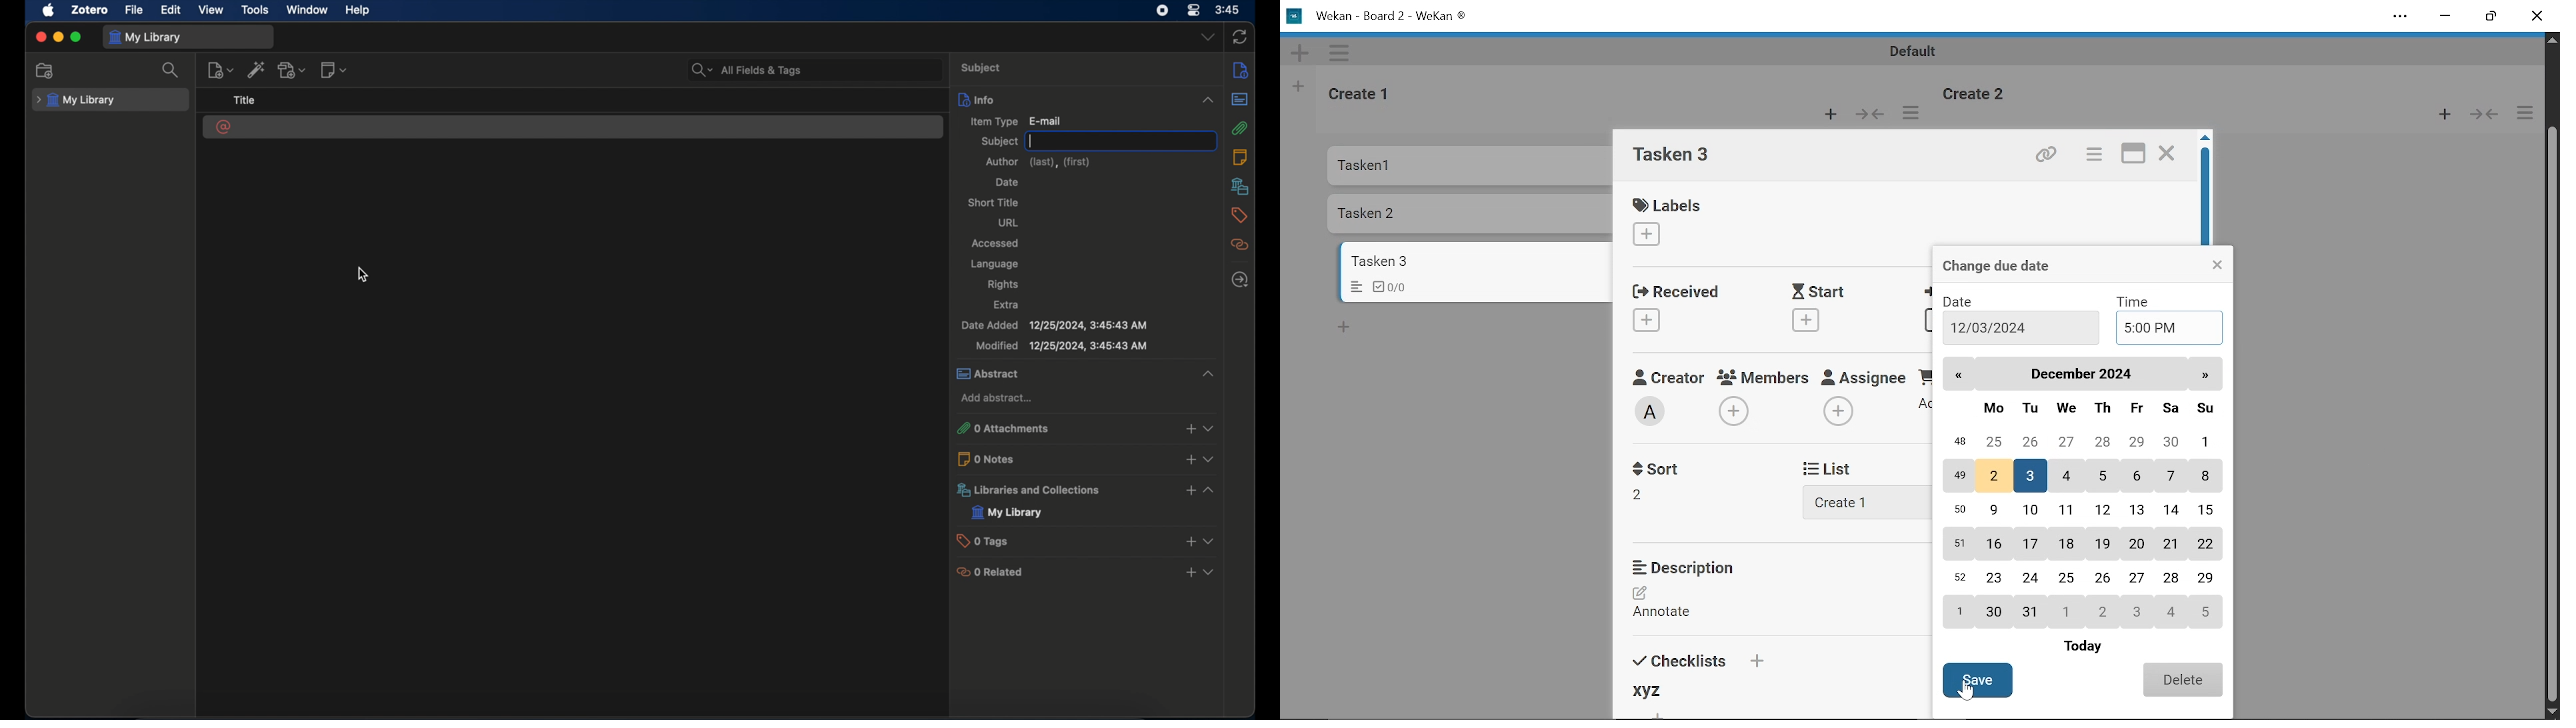 The image size is (2576, 728). I want to click on item type, so click(1015, 121).